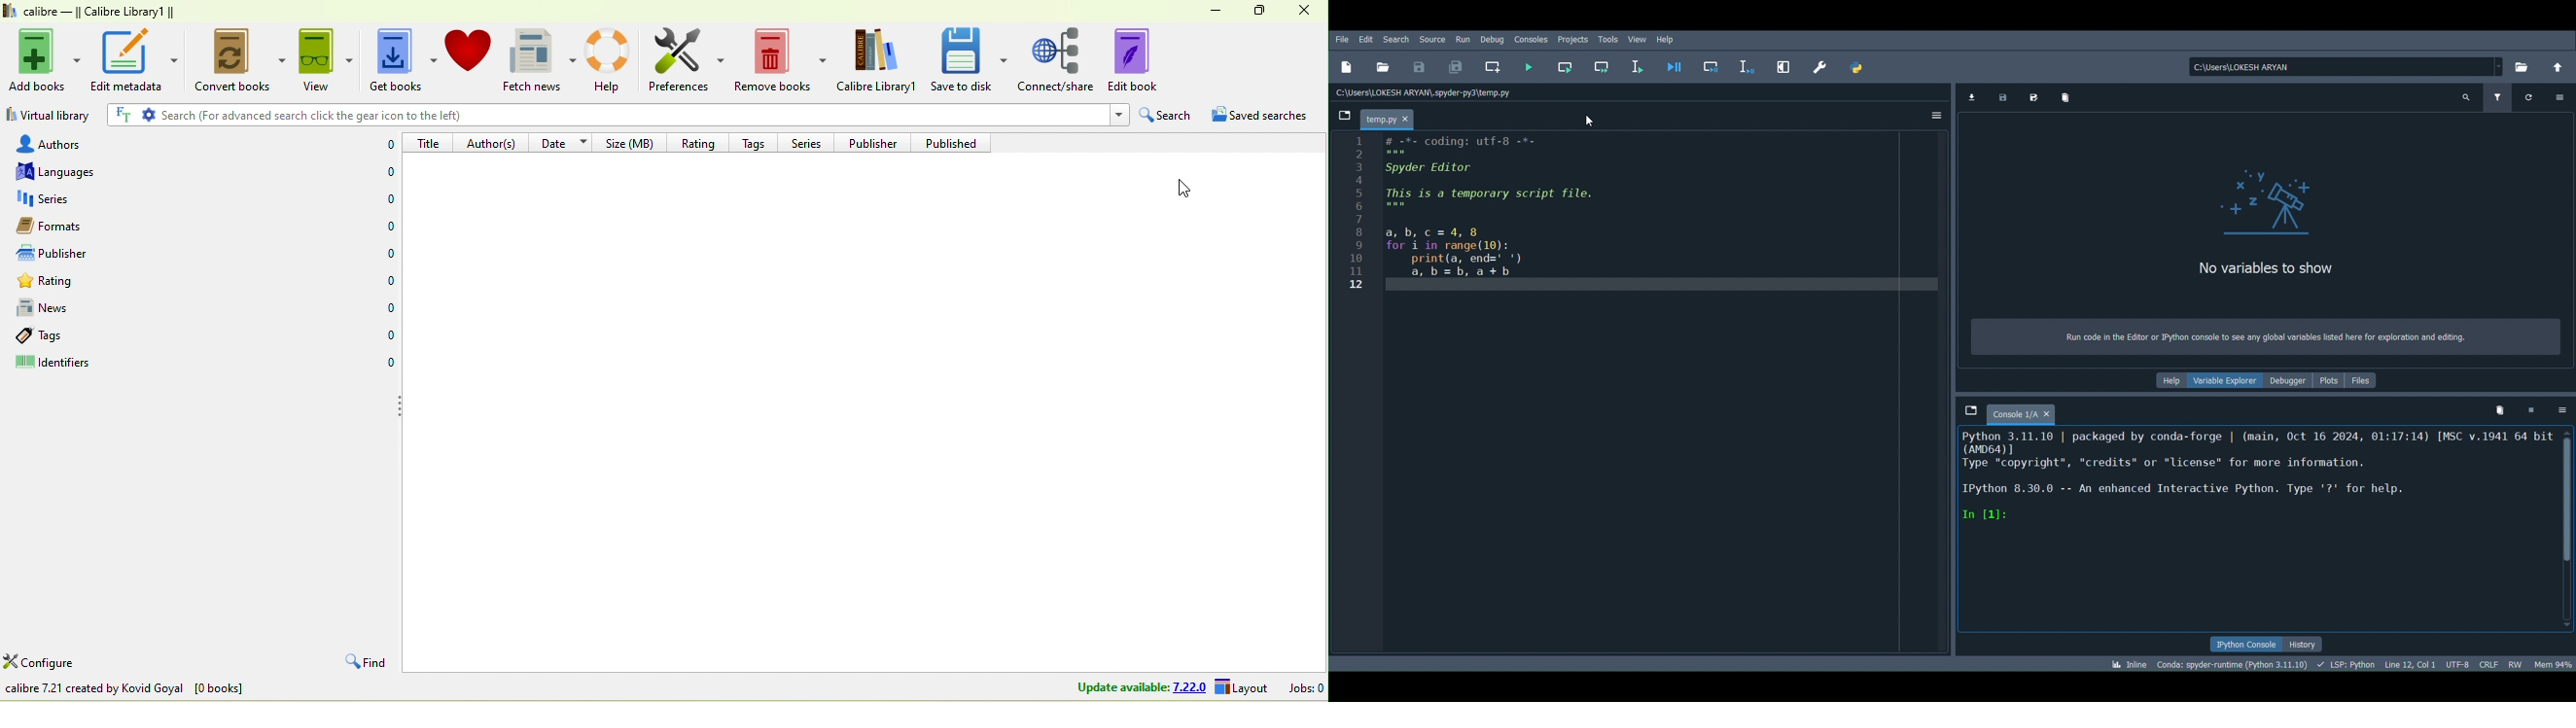  I want to click on Help, so click(1669, 40).